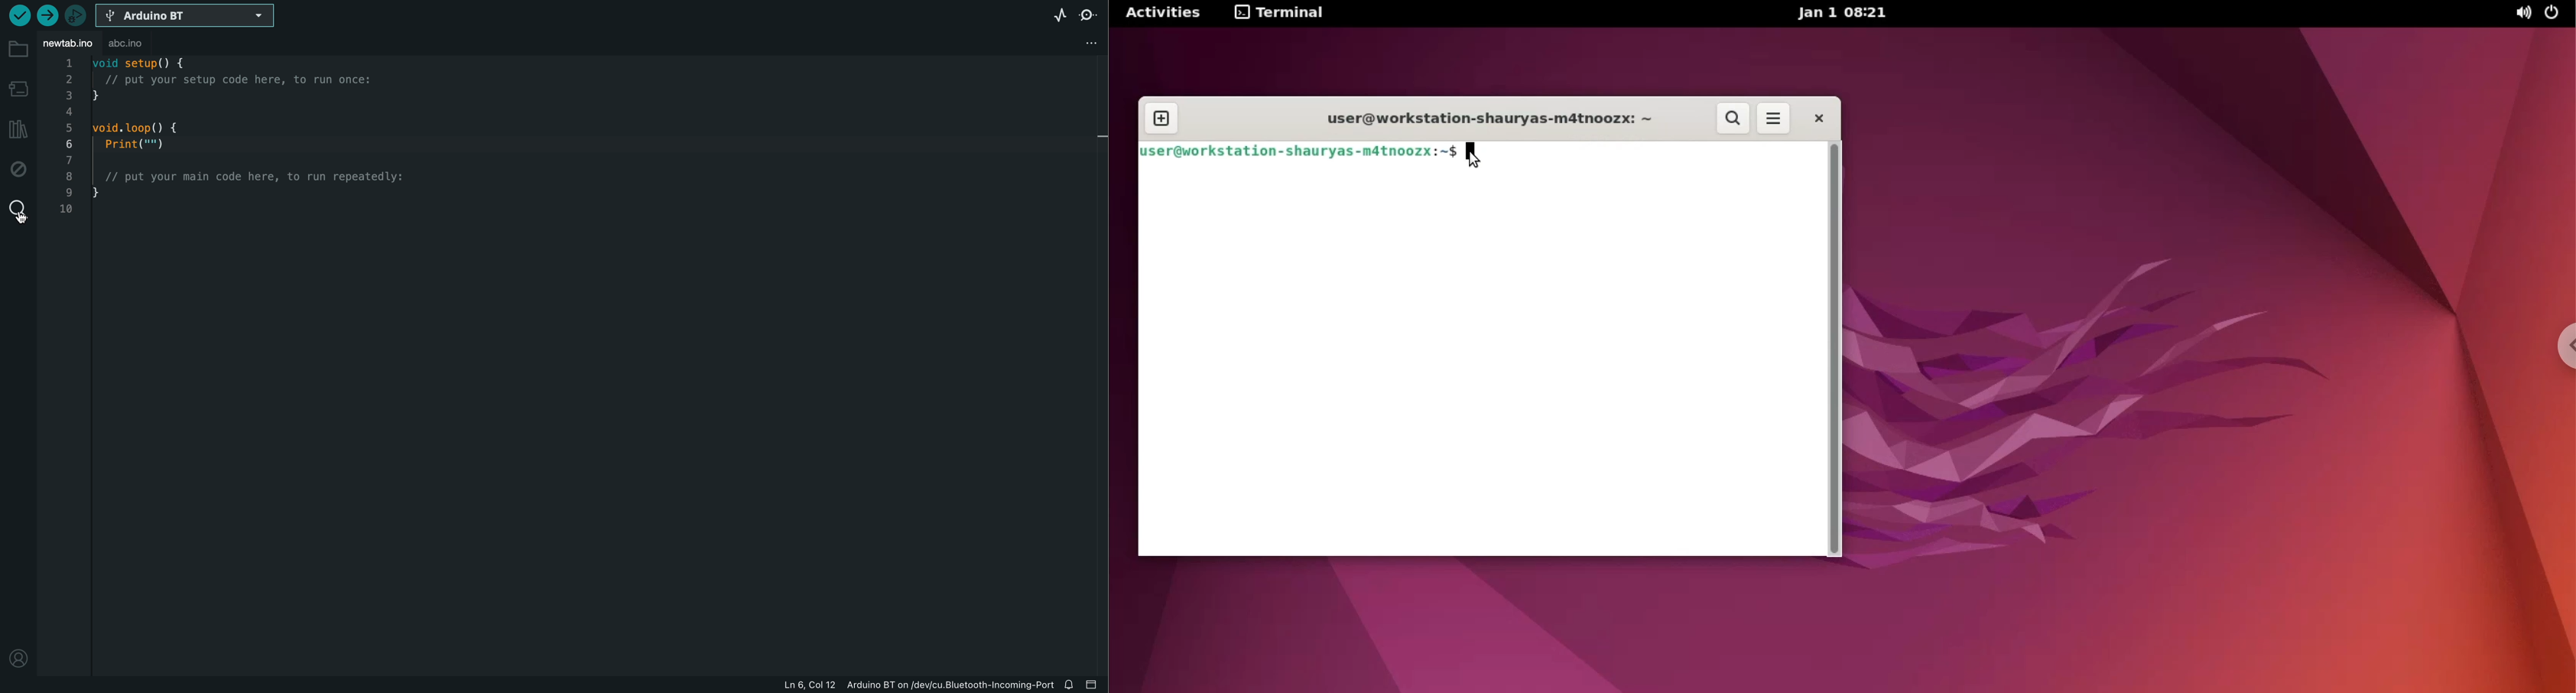 This screenshot has height=700, width=2576. What do you see at coordinates (1812, 118) in the screenshot?
I see `close` at bounding box center [1812, 118].